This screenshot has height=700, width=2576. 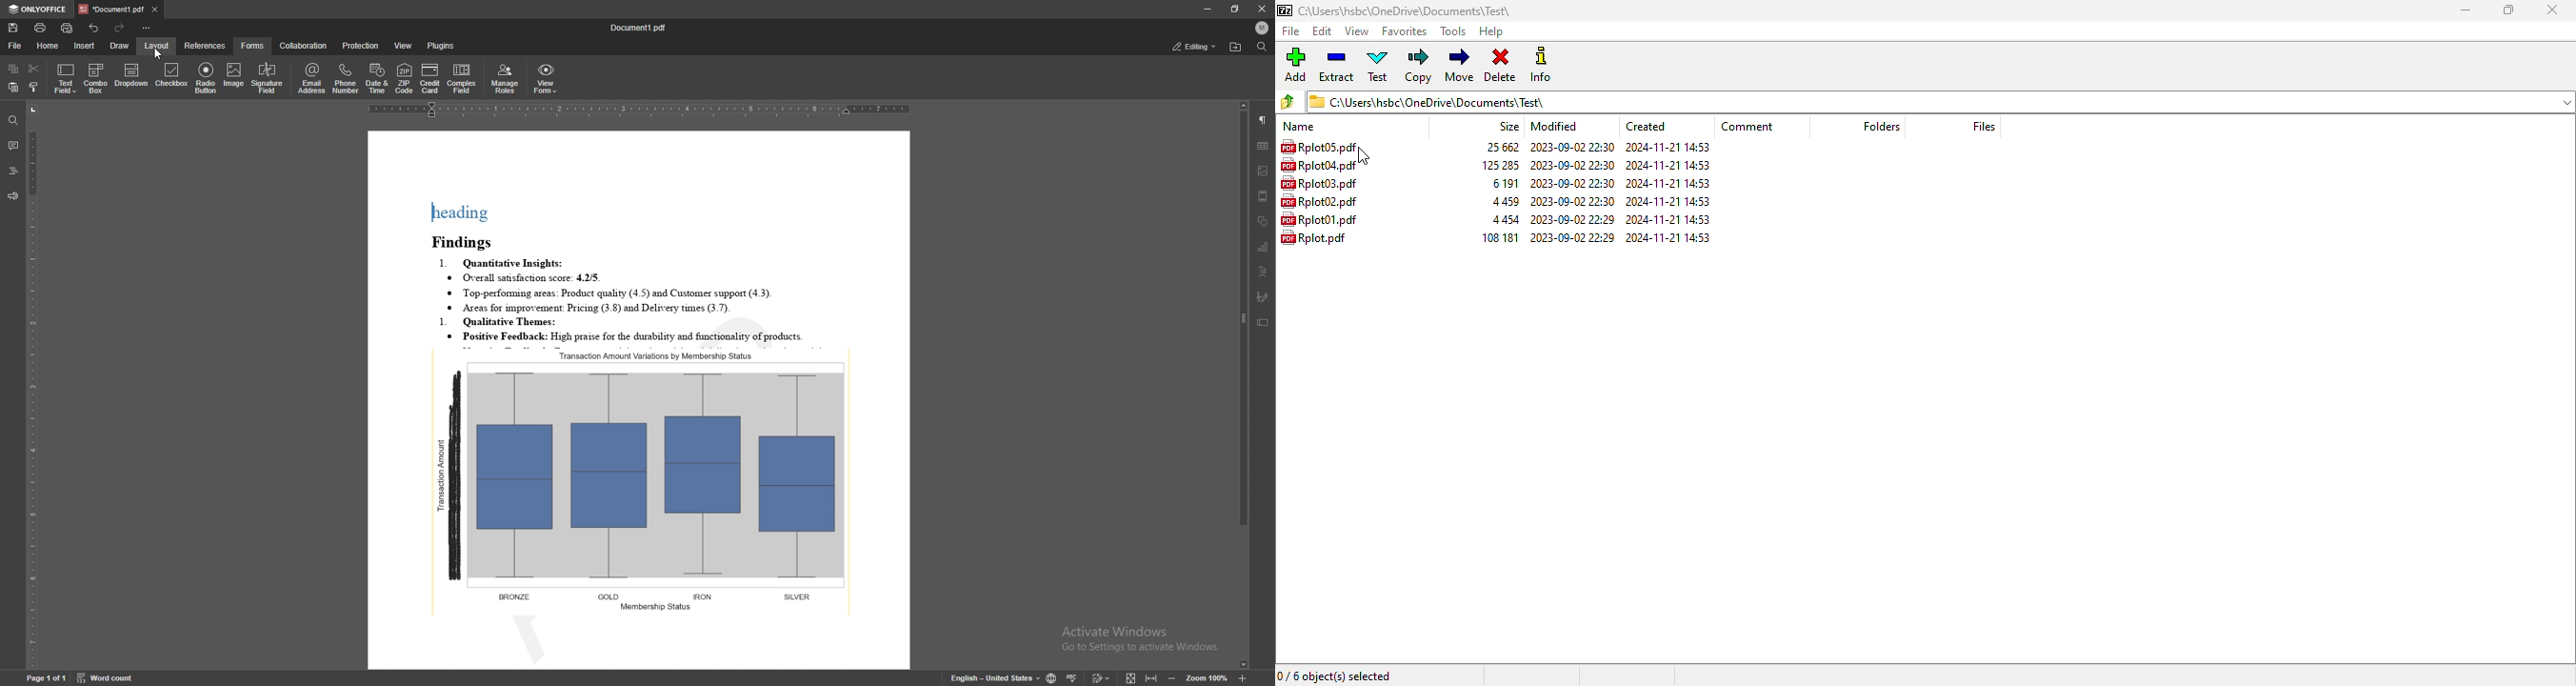 I want to click on shapes, so click(x=1263, y=221).